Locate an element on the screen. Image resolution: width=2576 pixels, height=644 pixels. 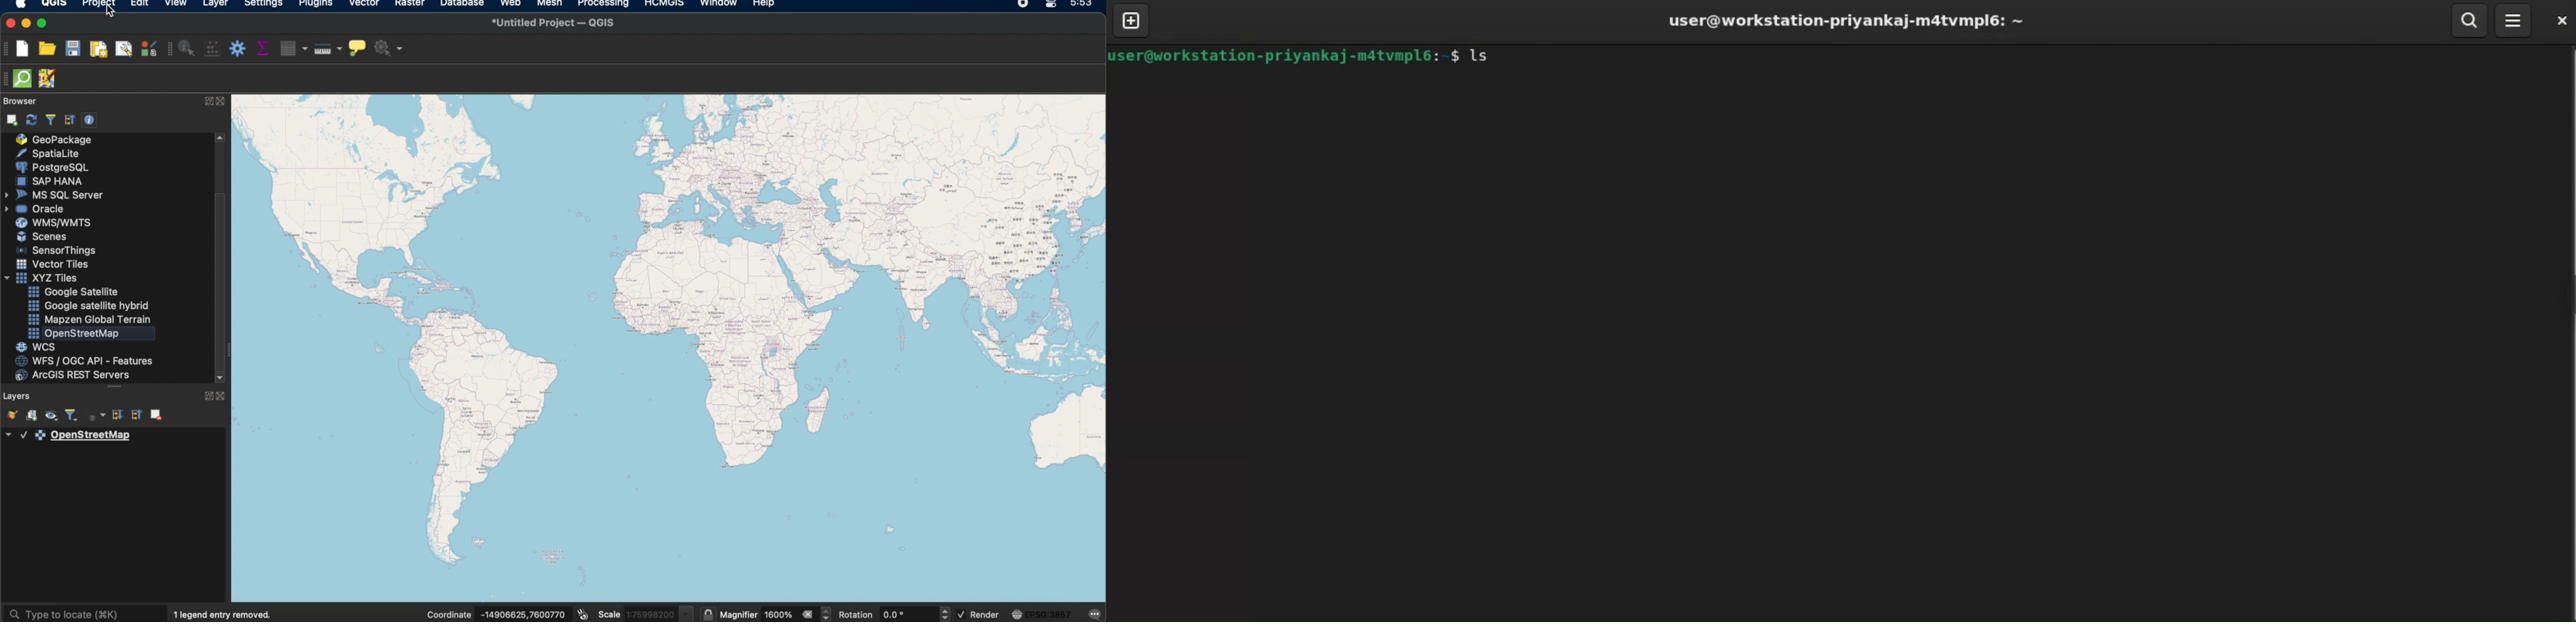
refresh is located at coordinates (31, 119).